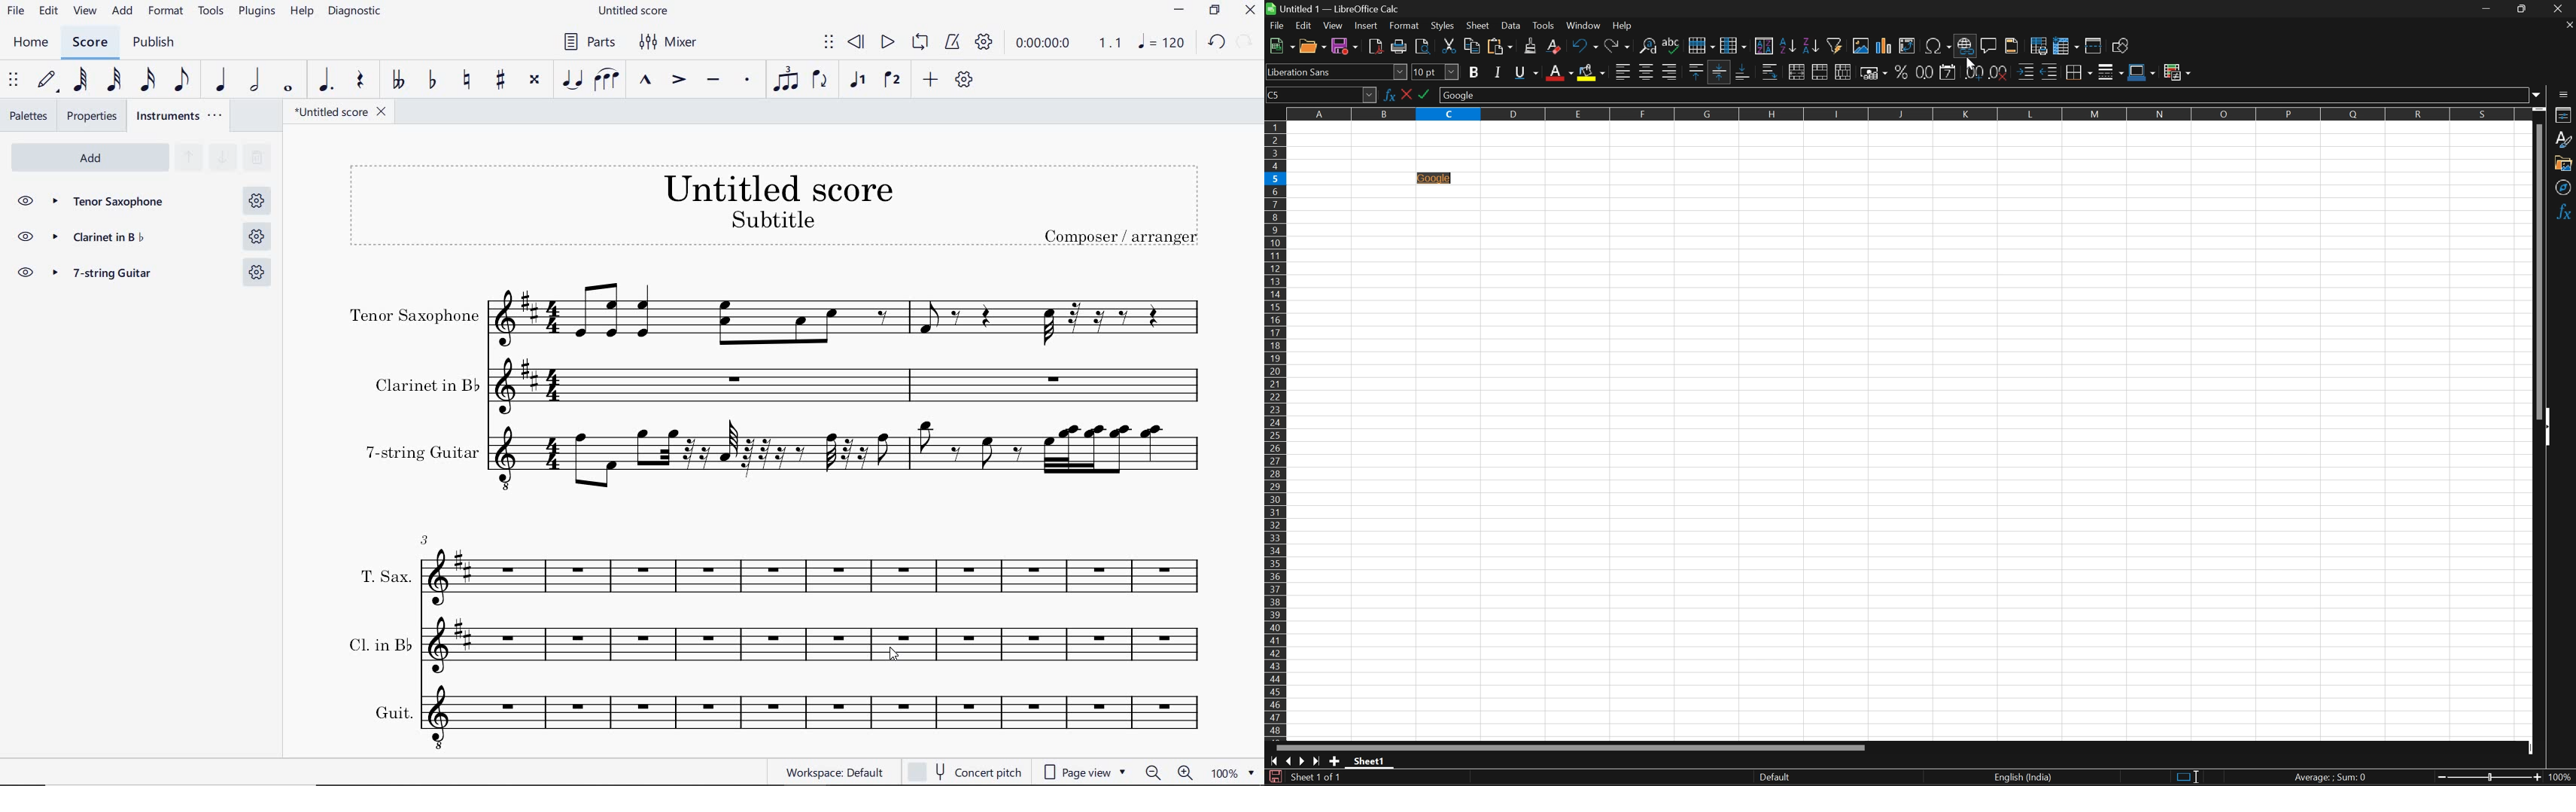 This screenshot has height=812, width=2576. I want to click on SCORE, so click(88, 42).